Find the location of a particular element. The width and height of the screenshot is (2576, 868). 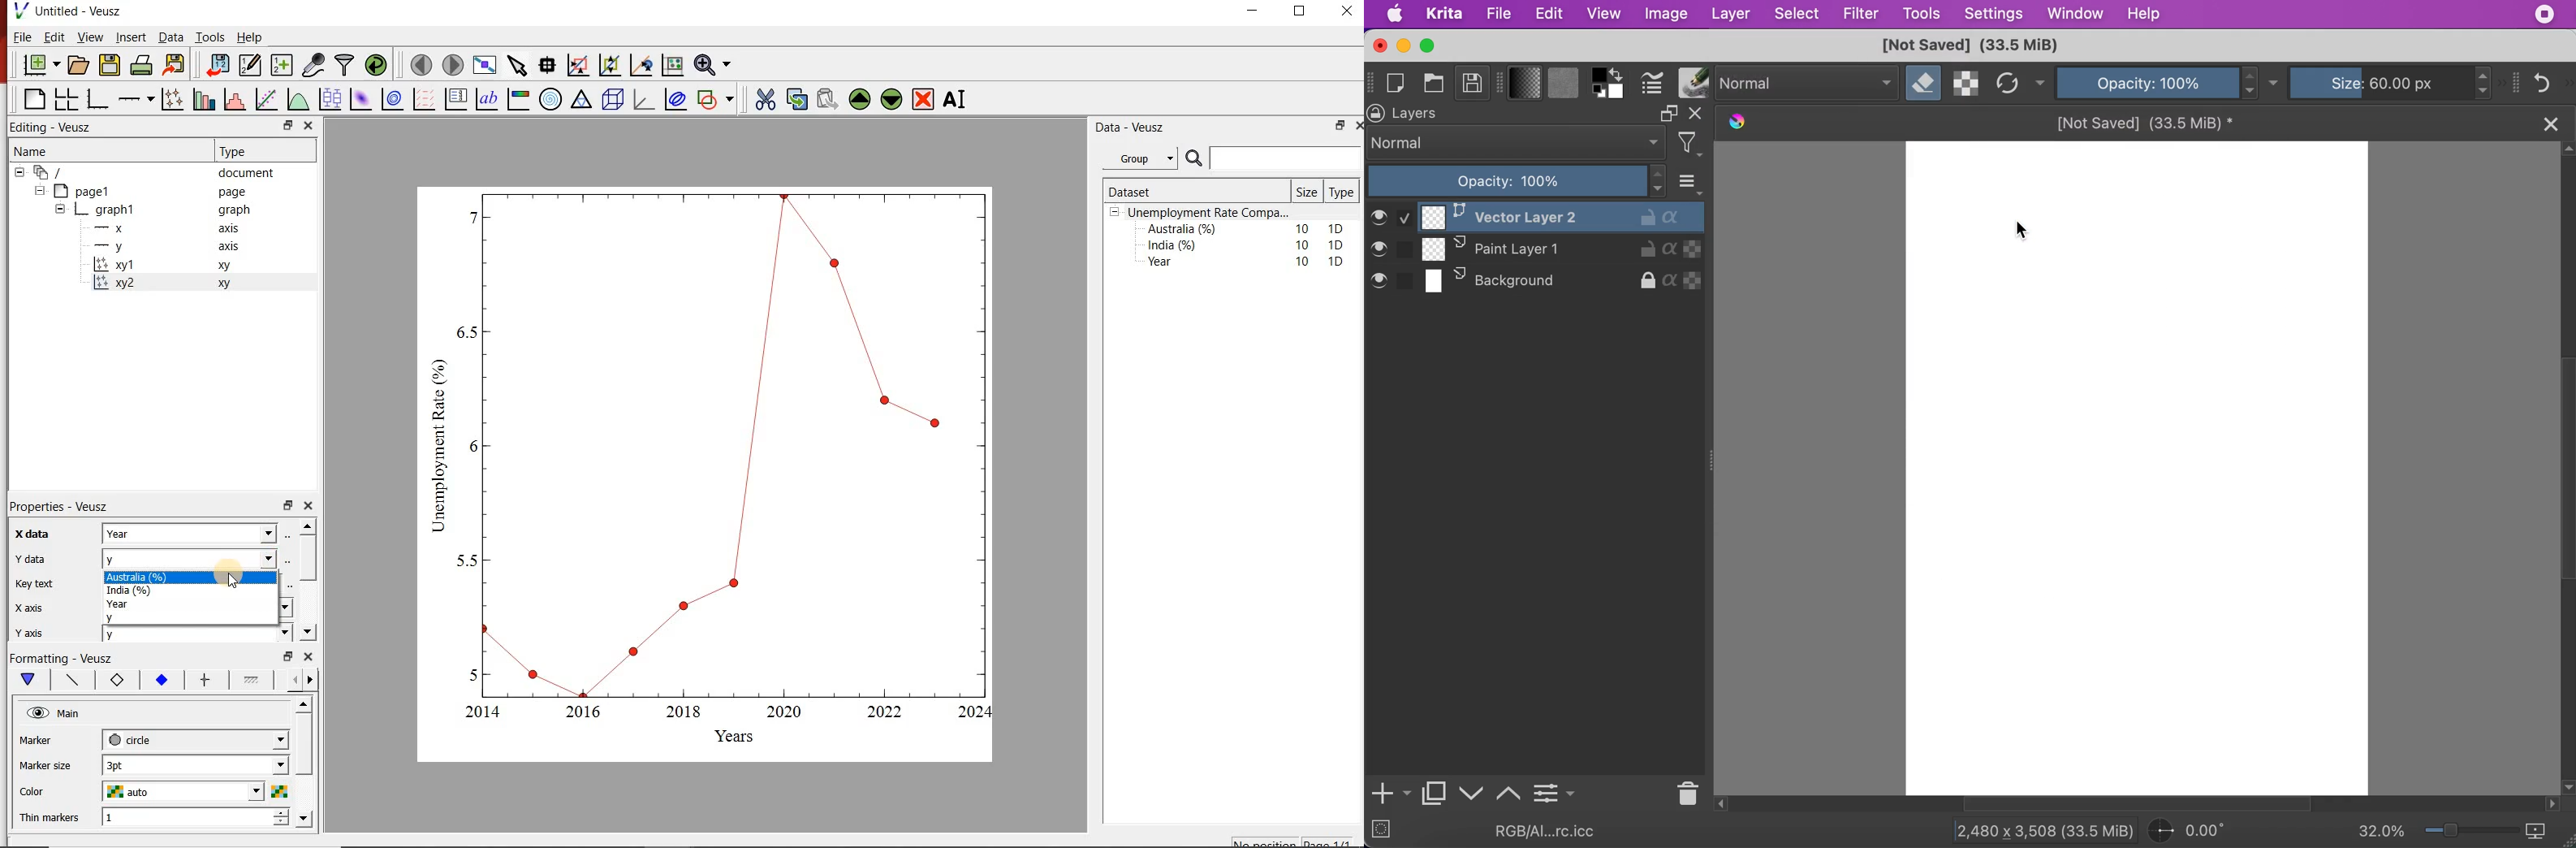

Size is located at coordinates (1309, 192).